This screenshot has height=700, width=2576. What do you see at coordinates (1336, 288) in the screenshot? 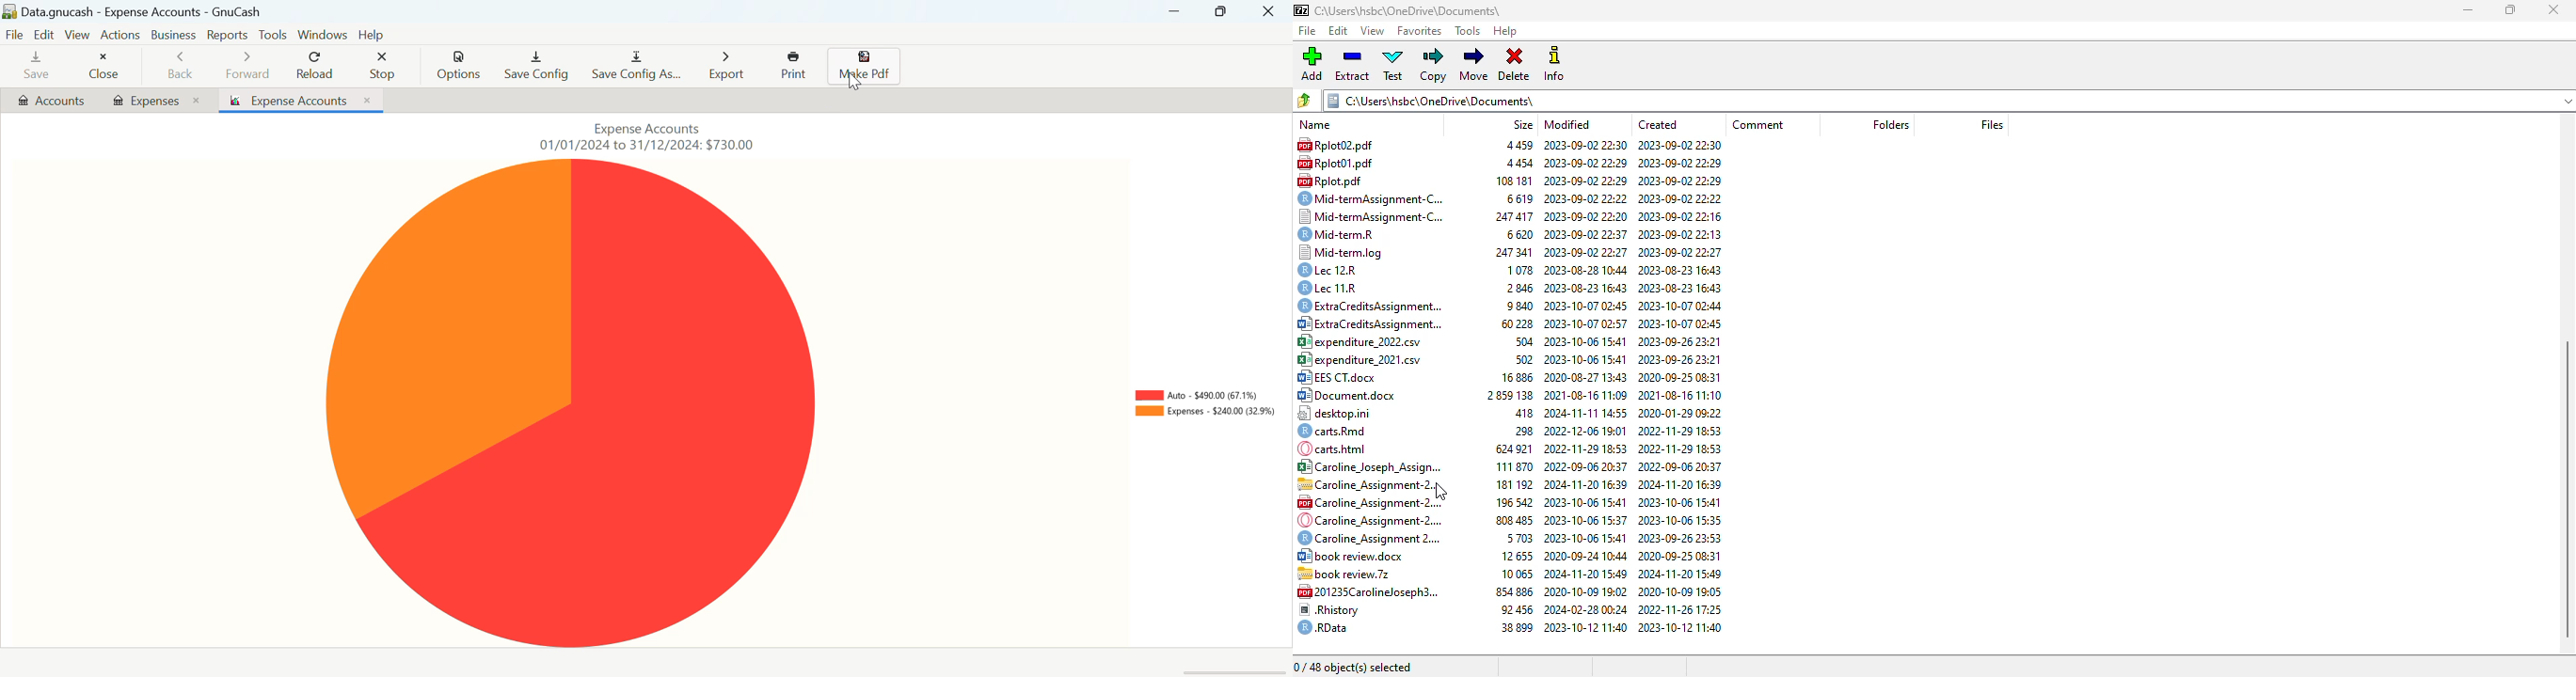
I see ` Lec 11.R` at bounding box center [1336, 288].